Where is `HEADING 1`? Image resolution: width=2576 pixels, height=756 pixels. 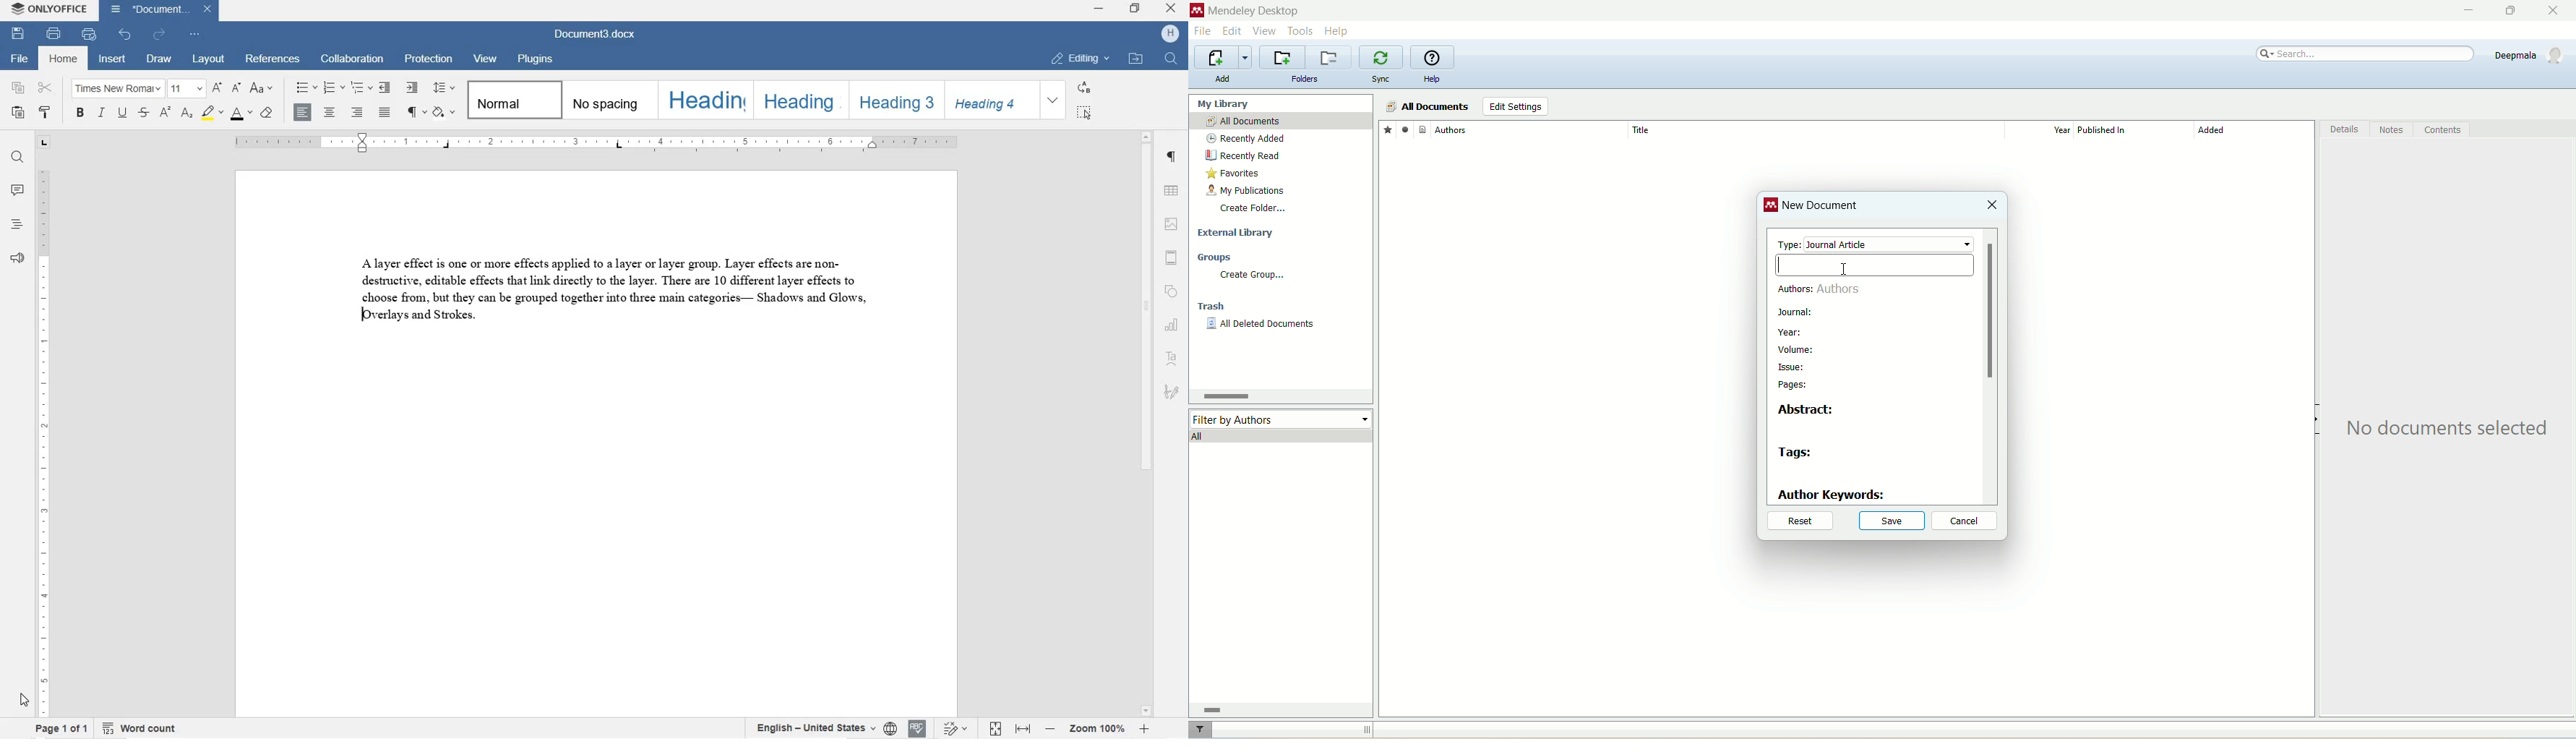 HEADING 1 is located at coordinates (706, 101).